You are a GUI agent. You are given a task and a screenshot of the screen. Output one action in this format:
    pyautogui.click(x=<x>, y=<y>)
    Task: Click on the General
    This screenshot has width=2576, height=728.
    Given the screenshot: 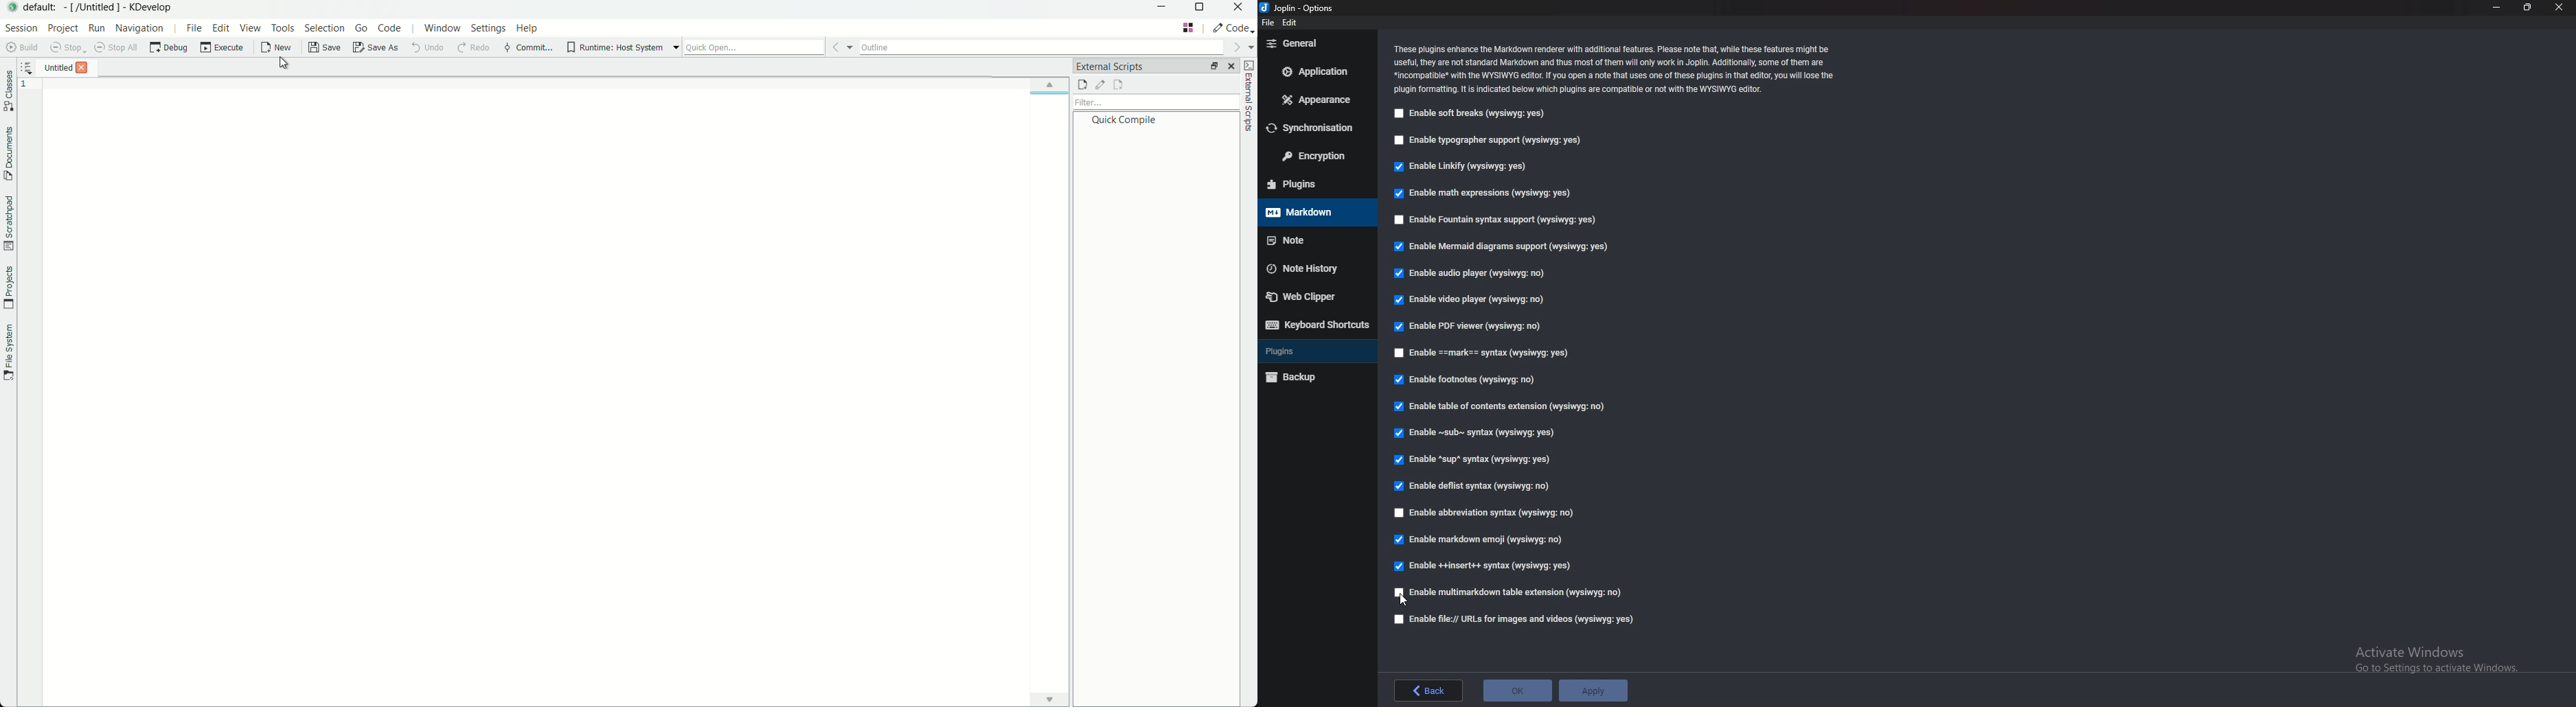 What is the action you would take?
    pyautogui.click(x=1315, y=43)
    